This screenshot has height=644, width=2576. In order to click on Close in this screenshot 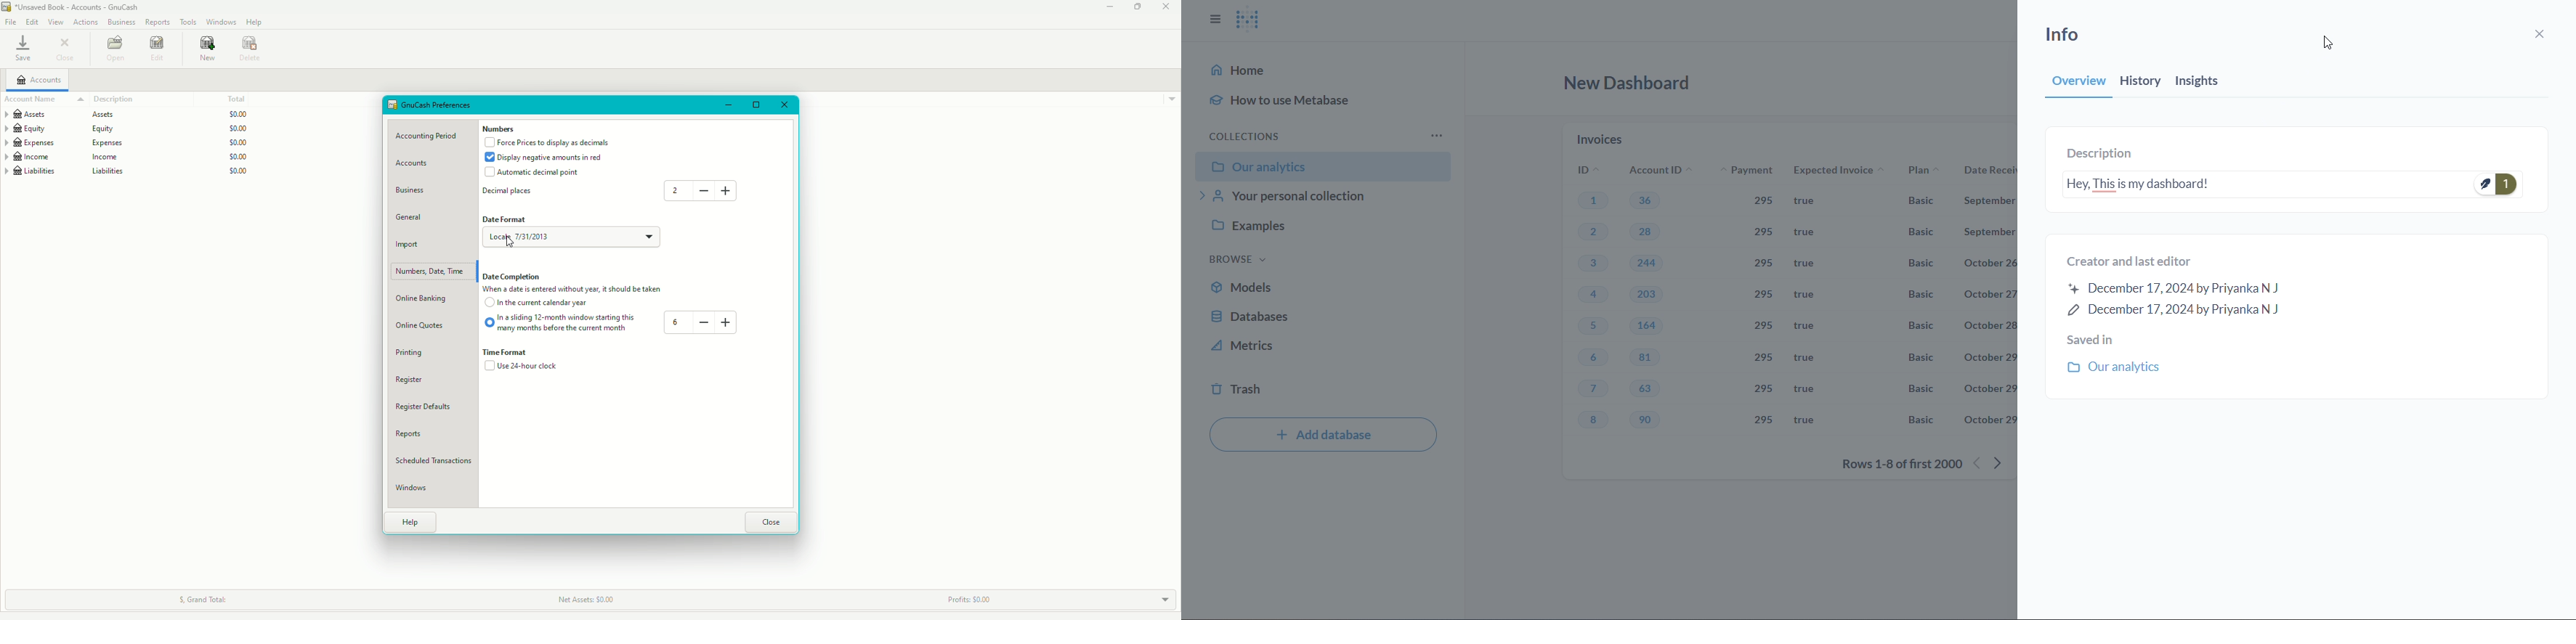, I will do `click(64, 50)`.